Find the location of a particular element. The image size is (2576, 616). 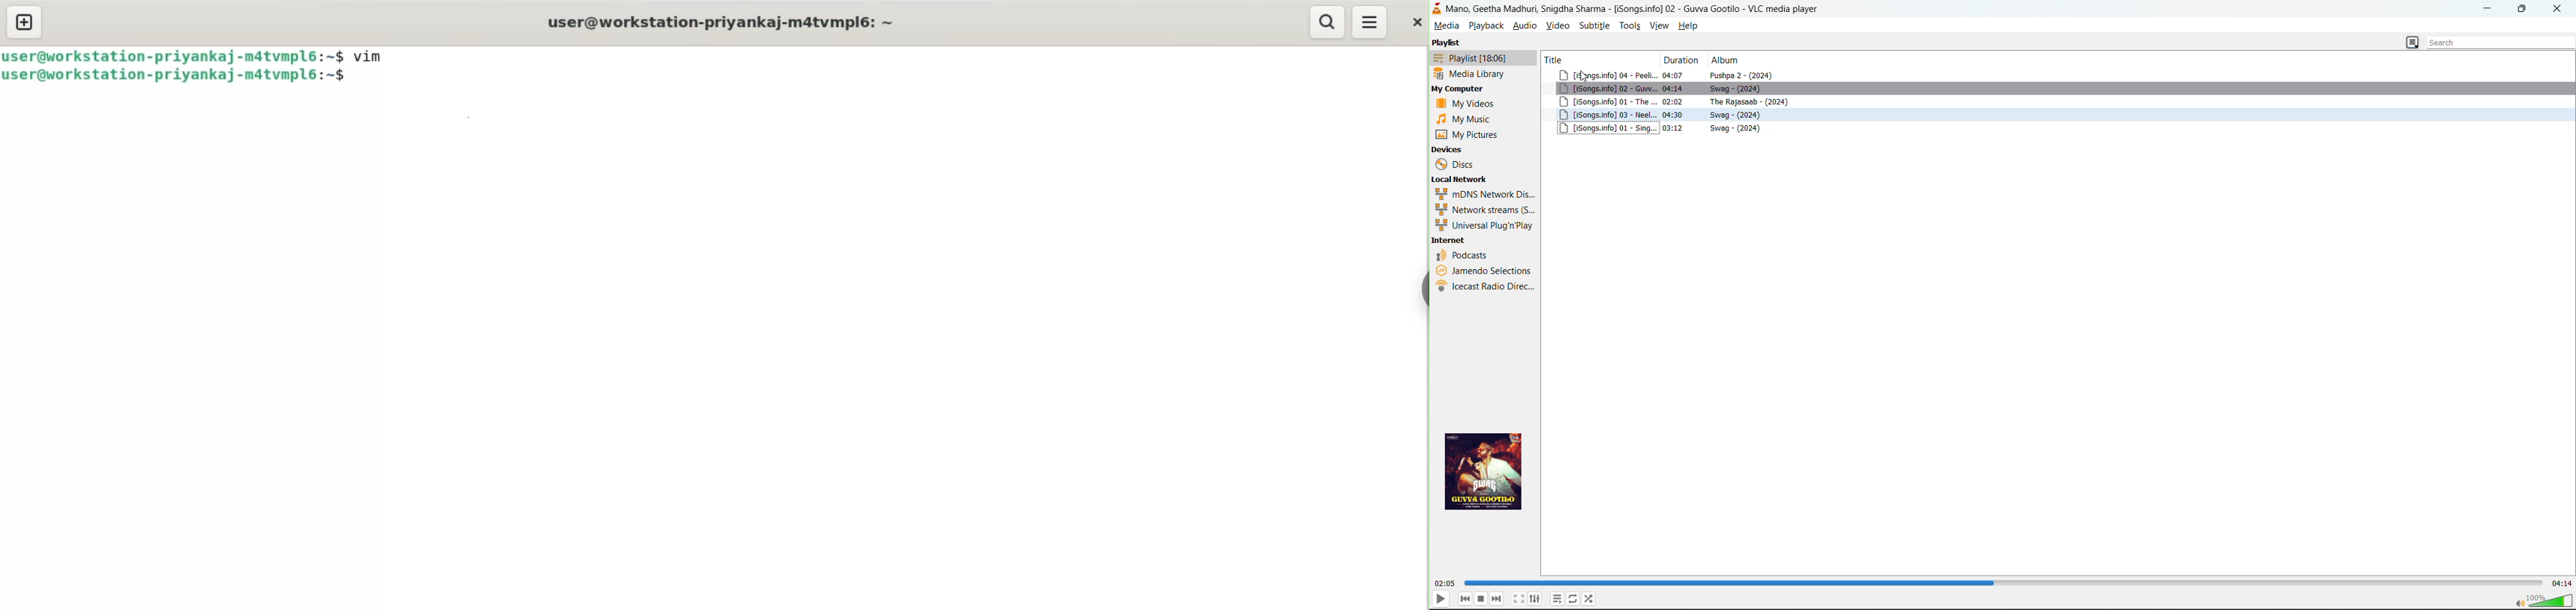

settings is located at coordinates (1536, 599).